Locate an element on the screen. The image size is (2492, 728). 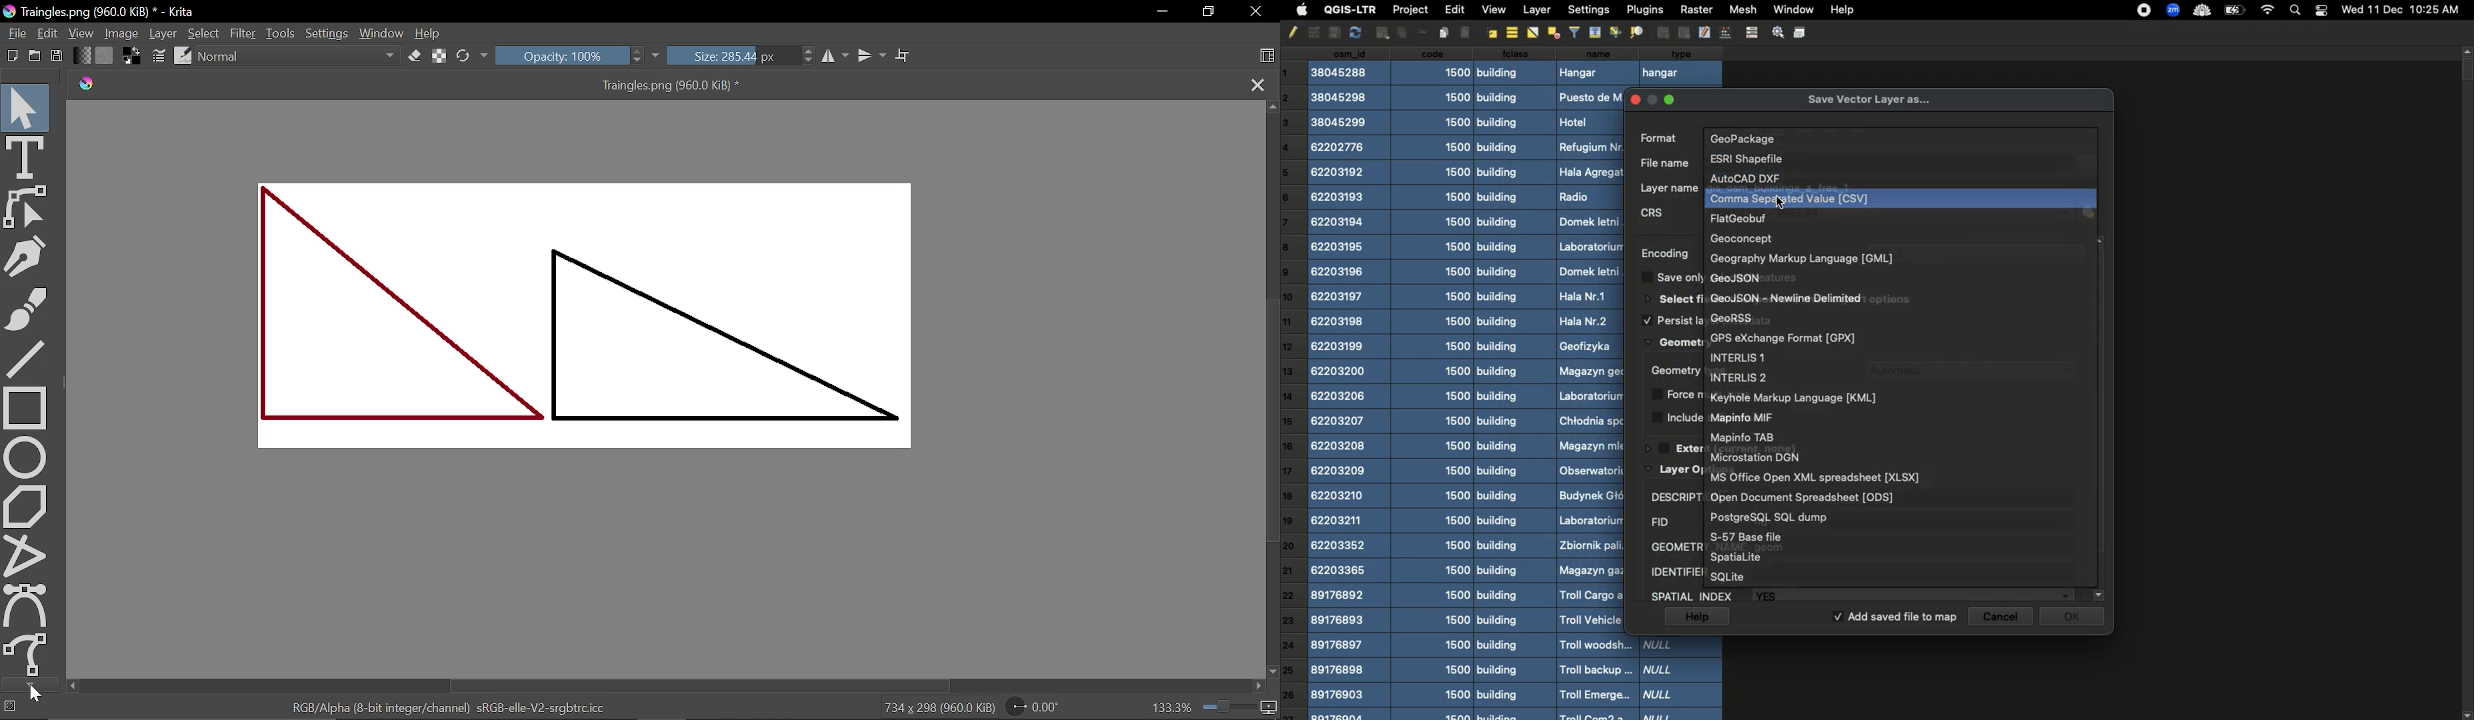
Filter is located at coordinates (242, 32).